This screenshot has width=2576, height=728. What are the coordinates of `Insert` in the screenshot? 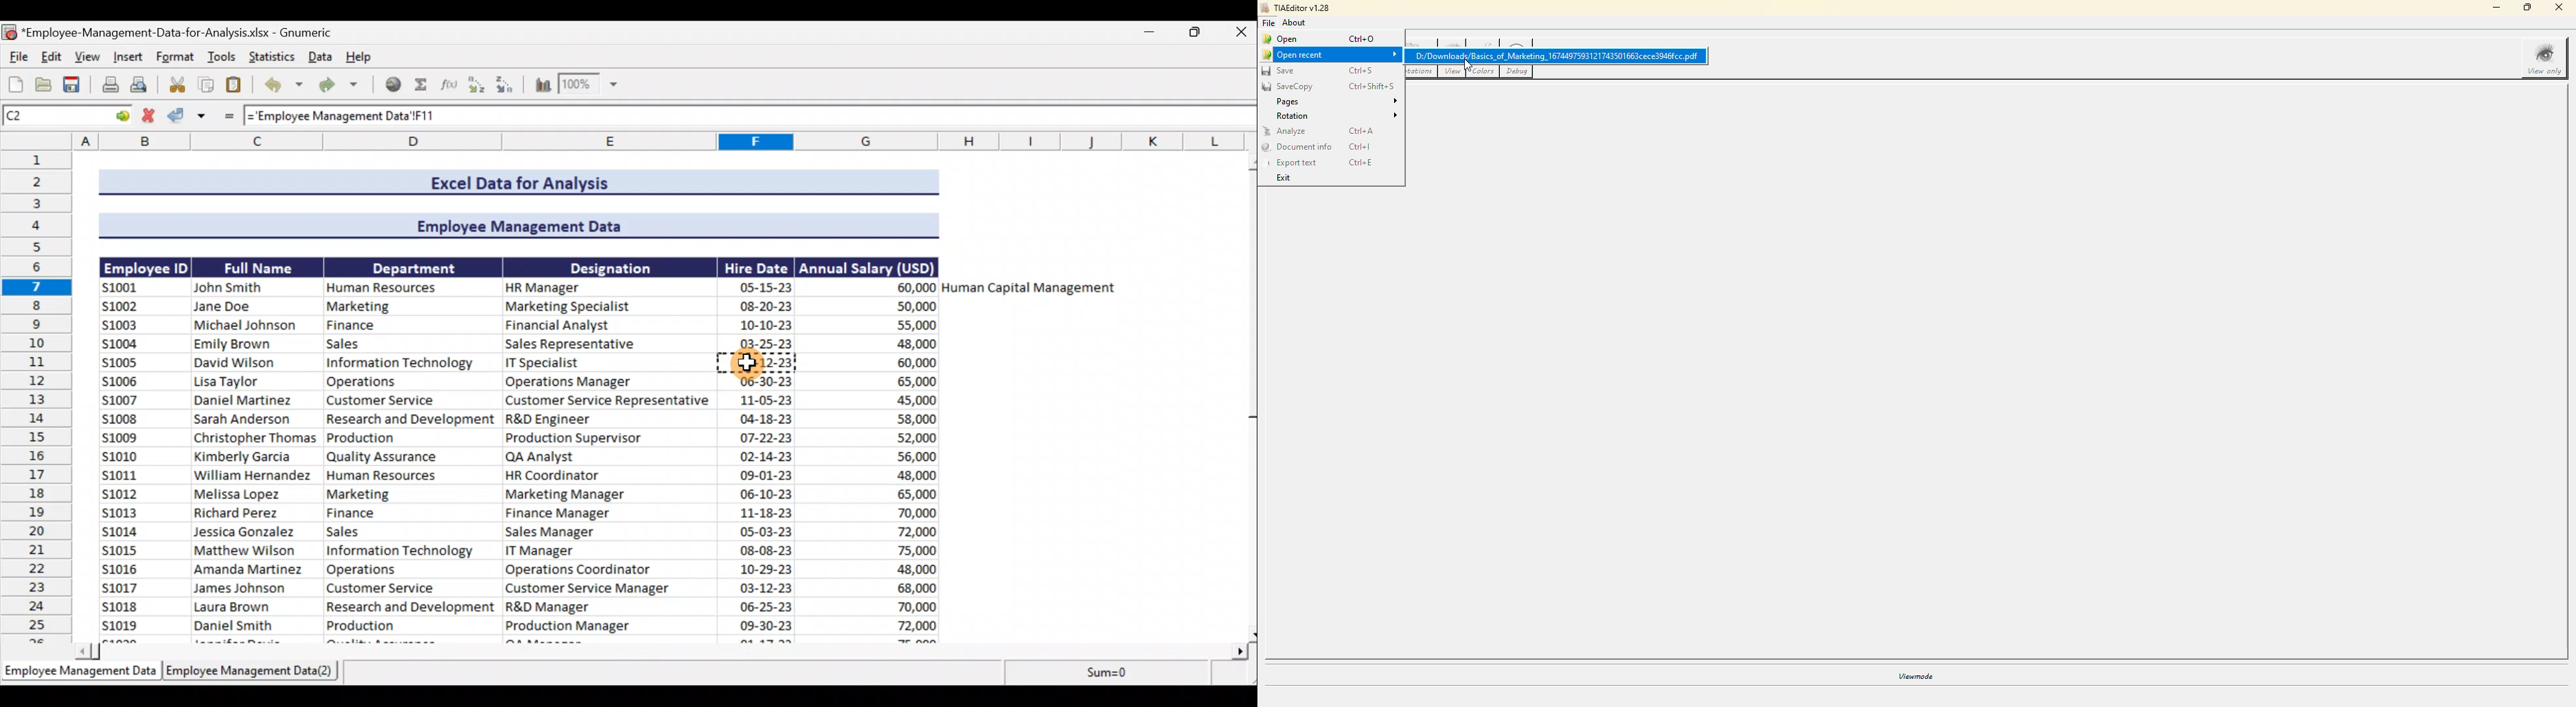 It's located at (128, 59).